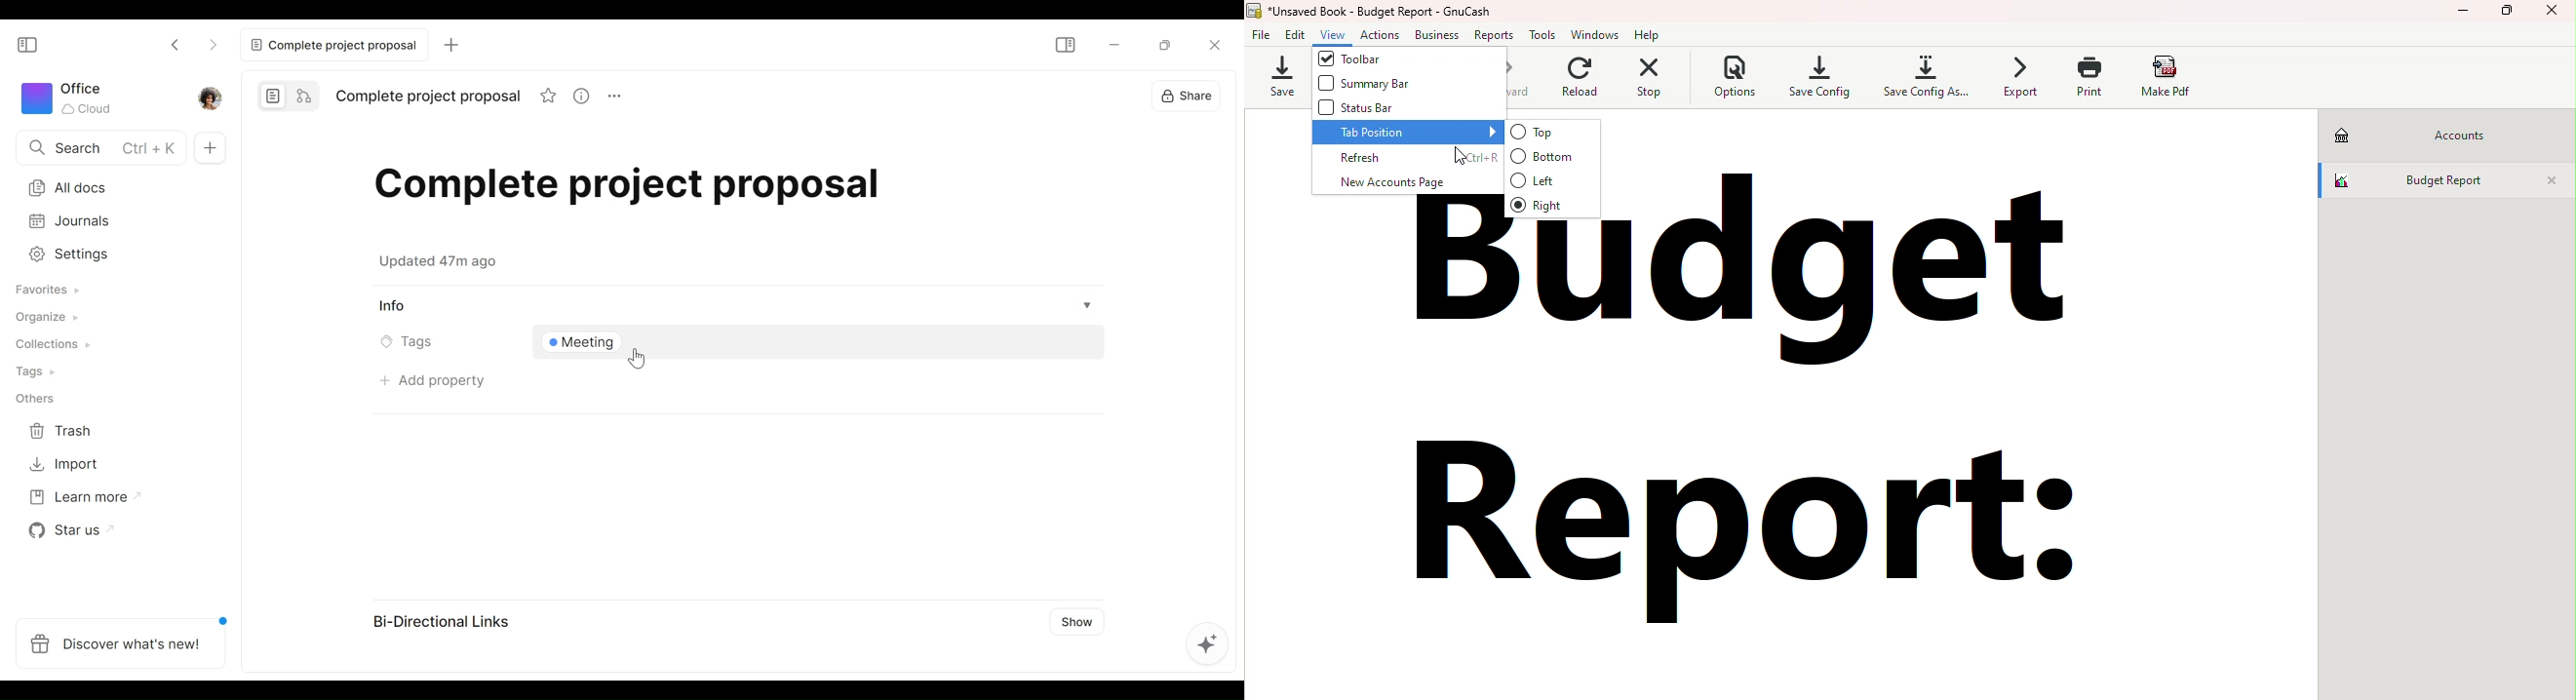 The width and height of the screenshot is (2576, 700). Describe the element at coordinates (1334, 35) in the screenshot. I see `View` at that location.